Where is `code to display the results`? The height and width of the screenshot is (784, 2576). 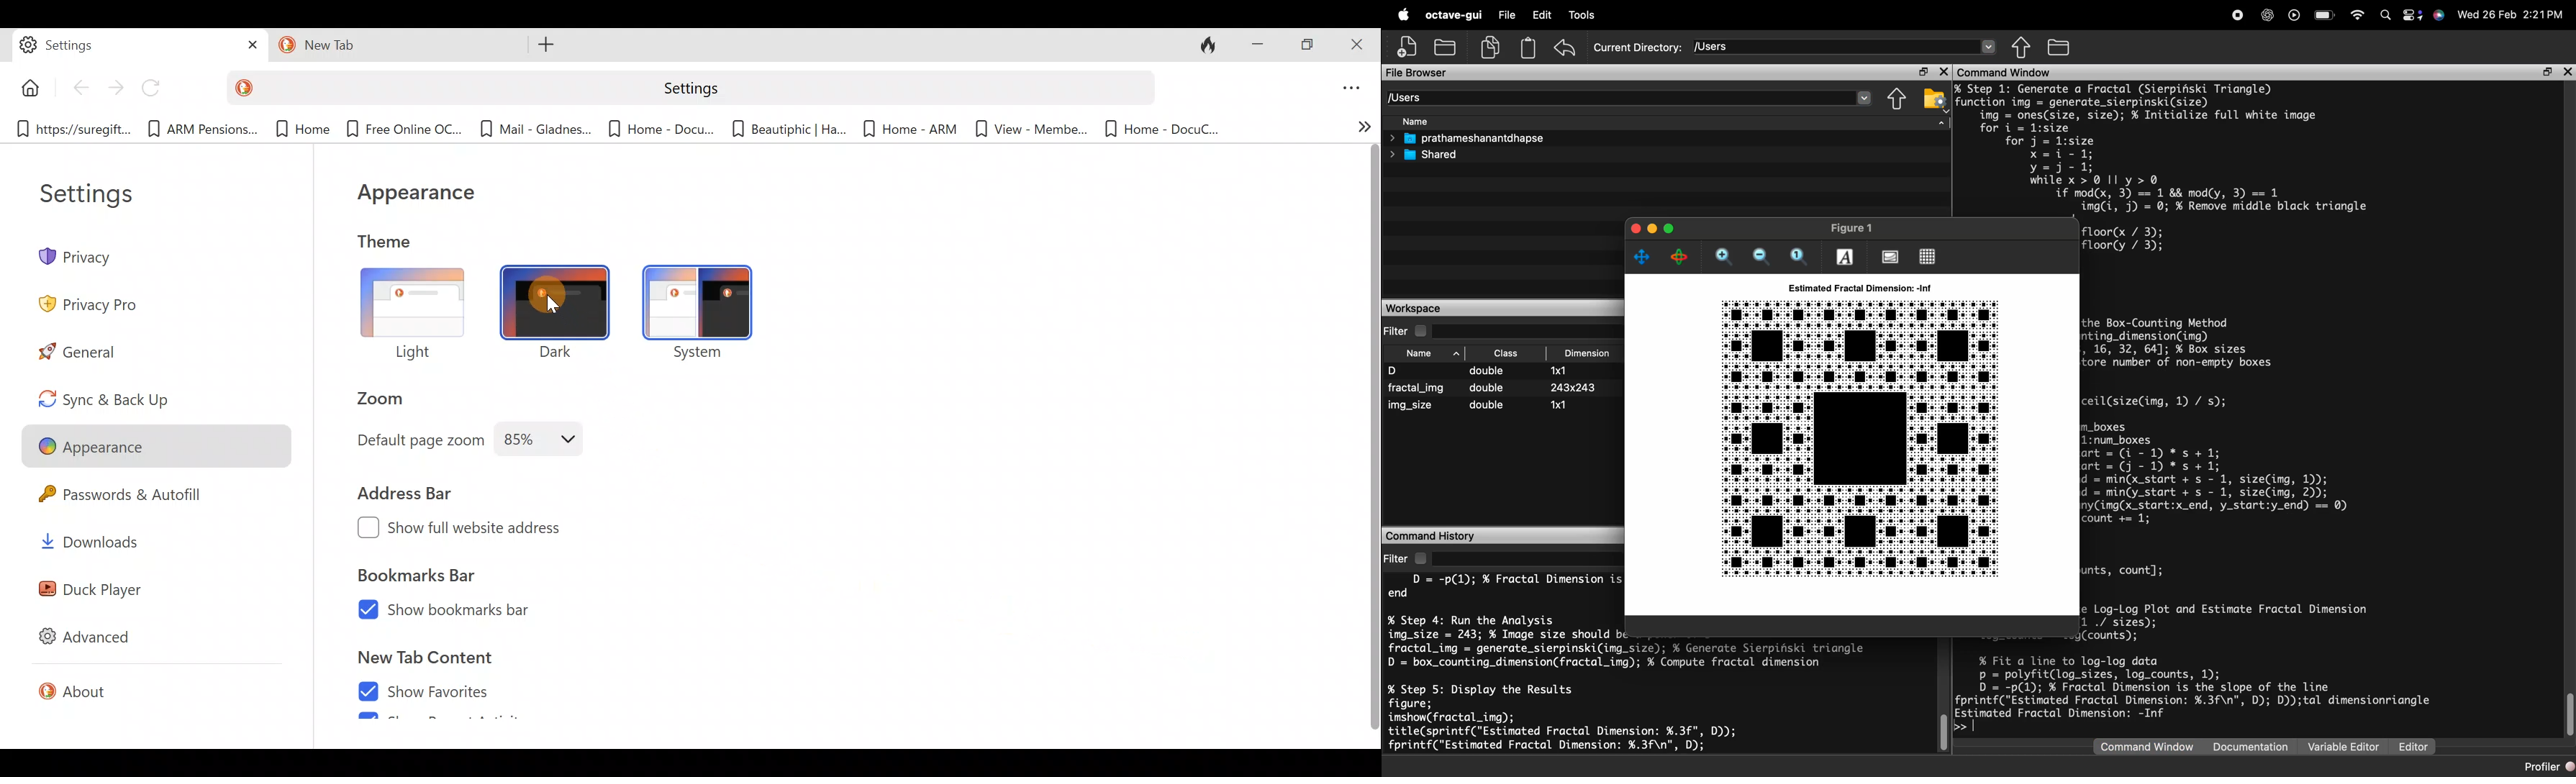
code to display the results is located at coordinates (1575, 719).